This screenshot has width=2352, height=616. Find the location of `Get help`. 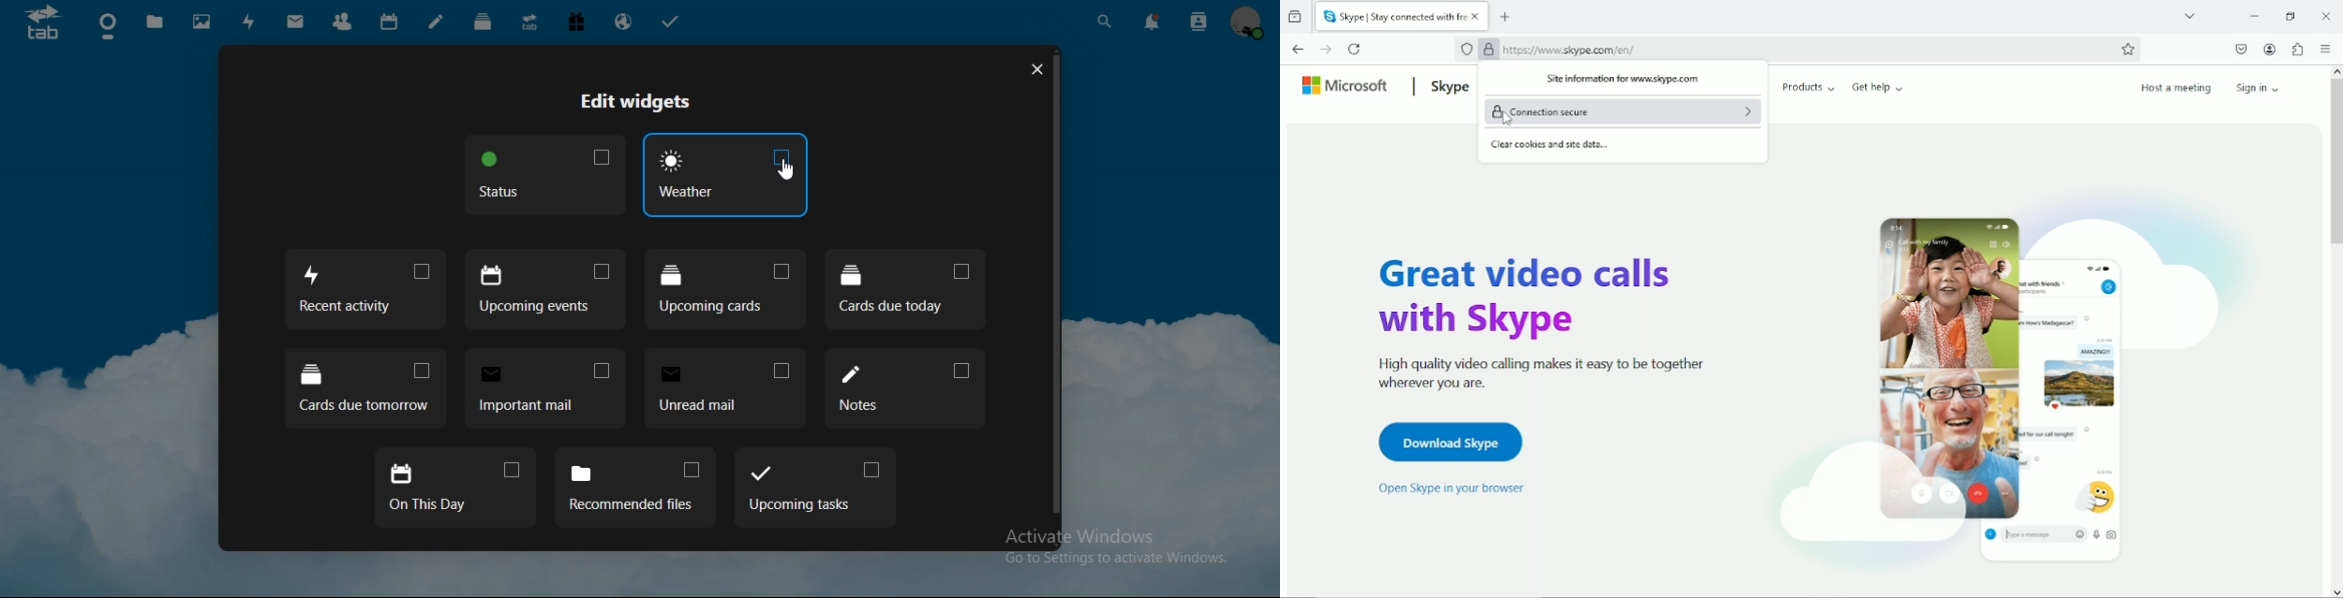

Get help is located at coordinates (1878, 87).